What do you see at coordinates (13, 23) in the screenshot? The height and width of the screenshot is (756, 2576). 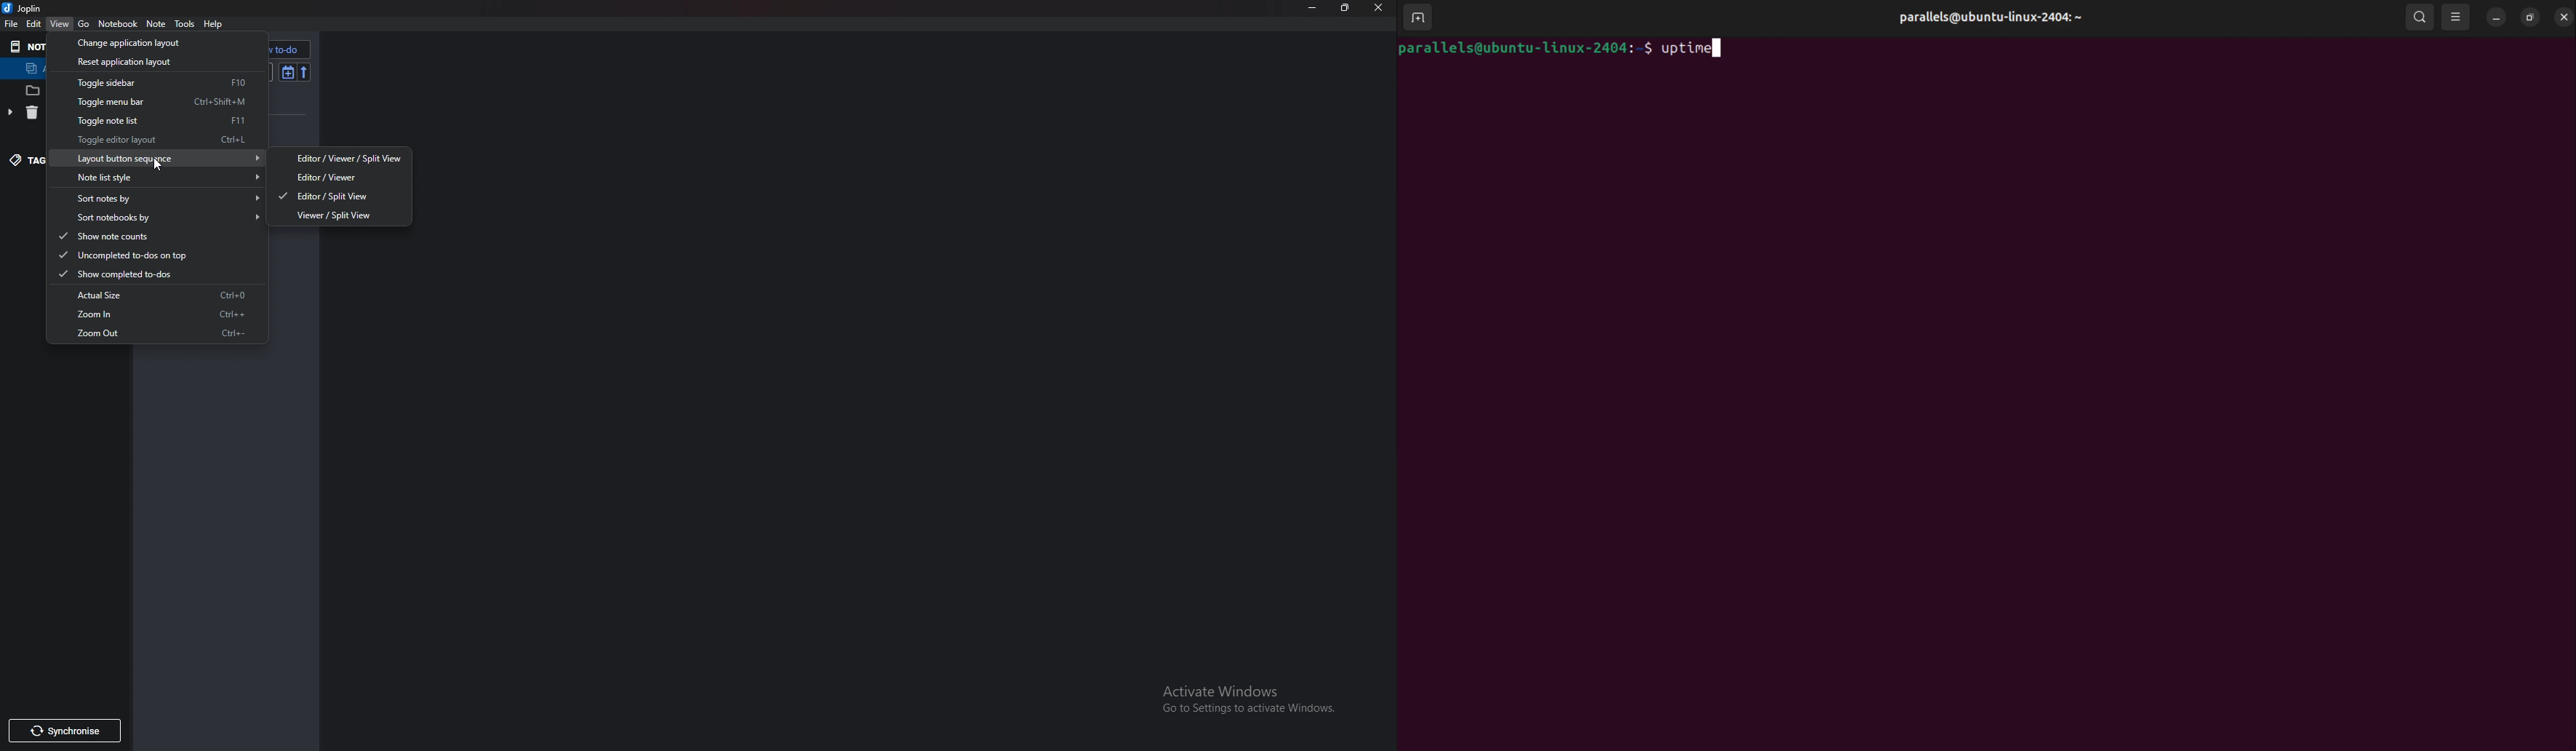 I see `File` at bounding box center [13, 23].